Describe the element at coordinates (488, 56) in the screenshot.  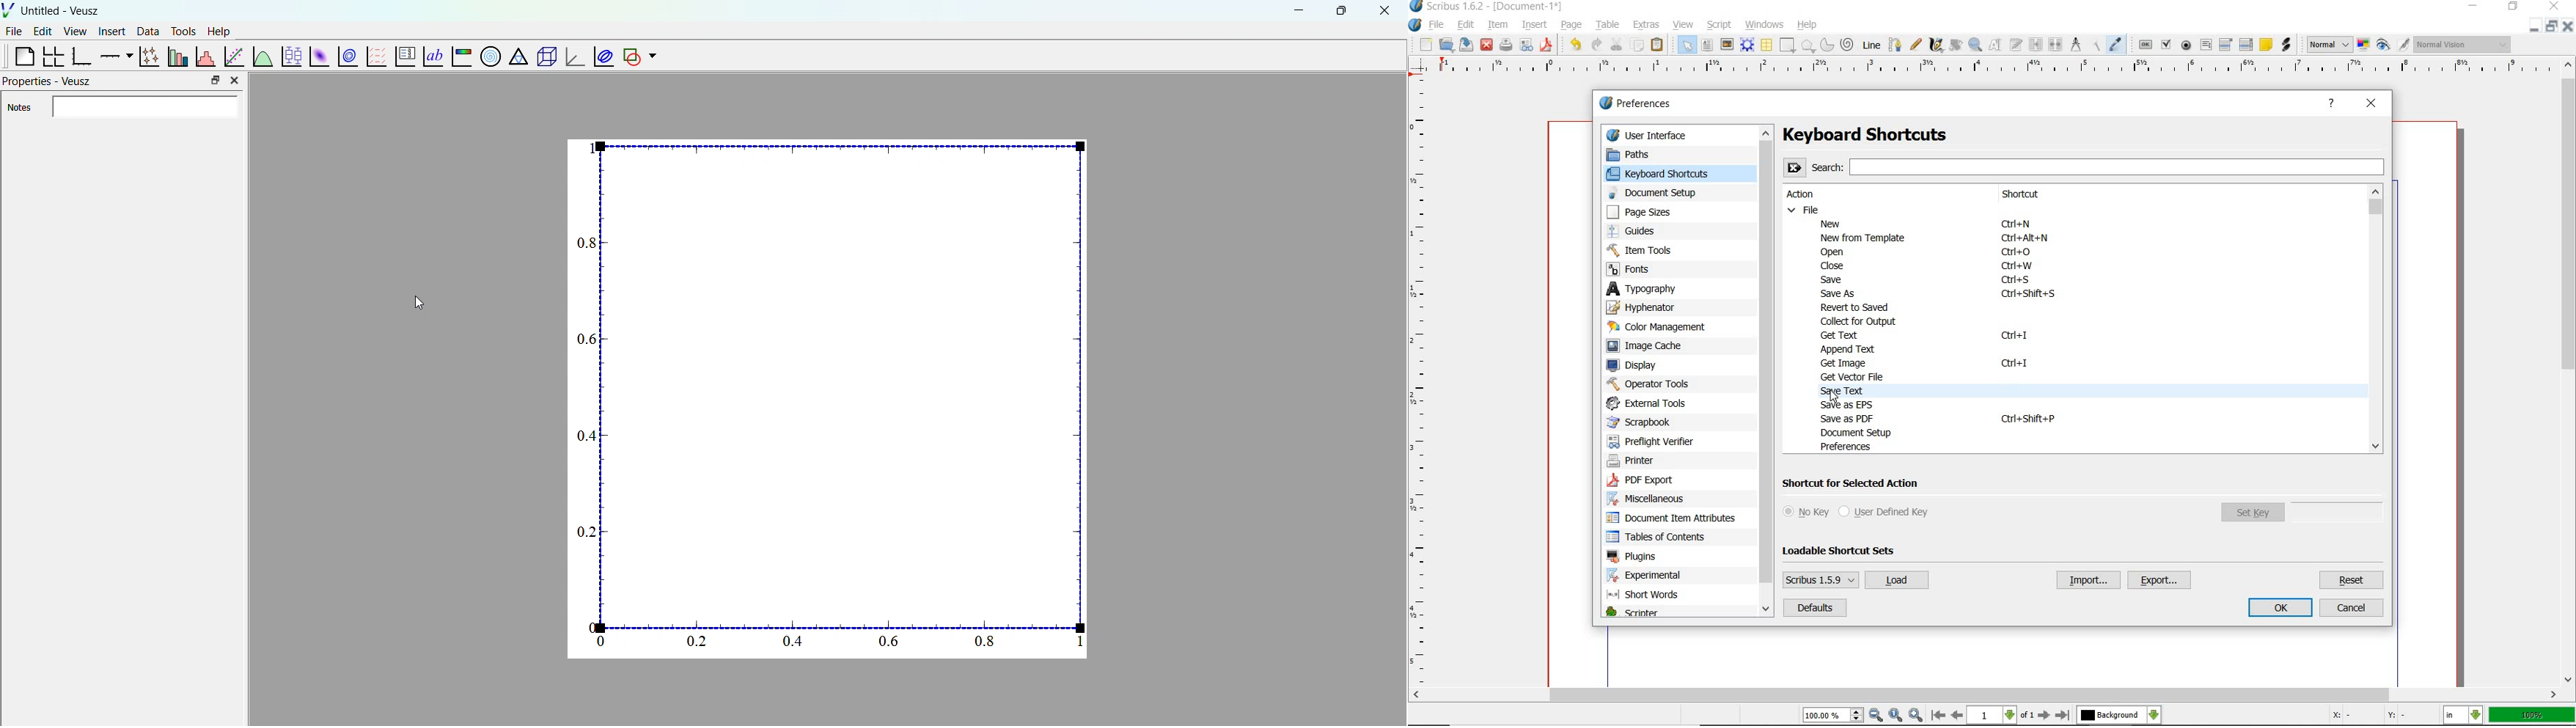
I see `polar graph` at that location.